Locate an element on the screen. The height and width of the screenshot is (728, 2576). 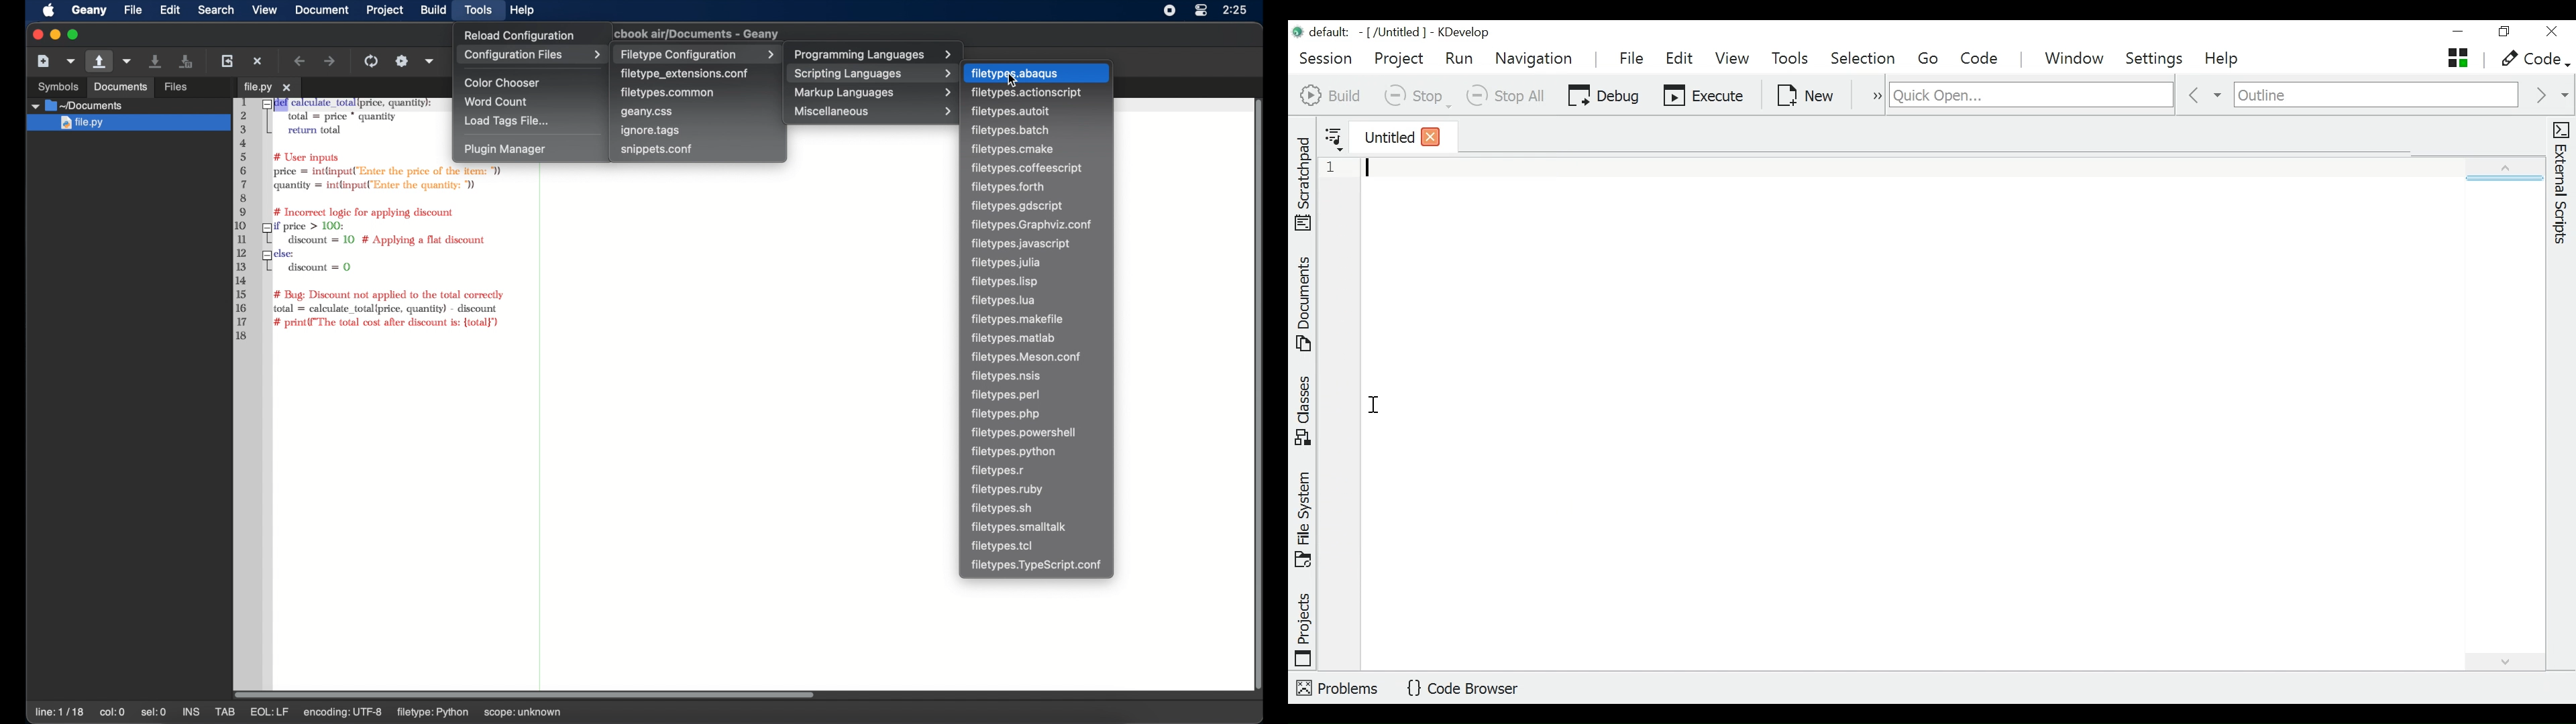
miscellaneous is located at coordinates (874, 111).